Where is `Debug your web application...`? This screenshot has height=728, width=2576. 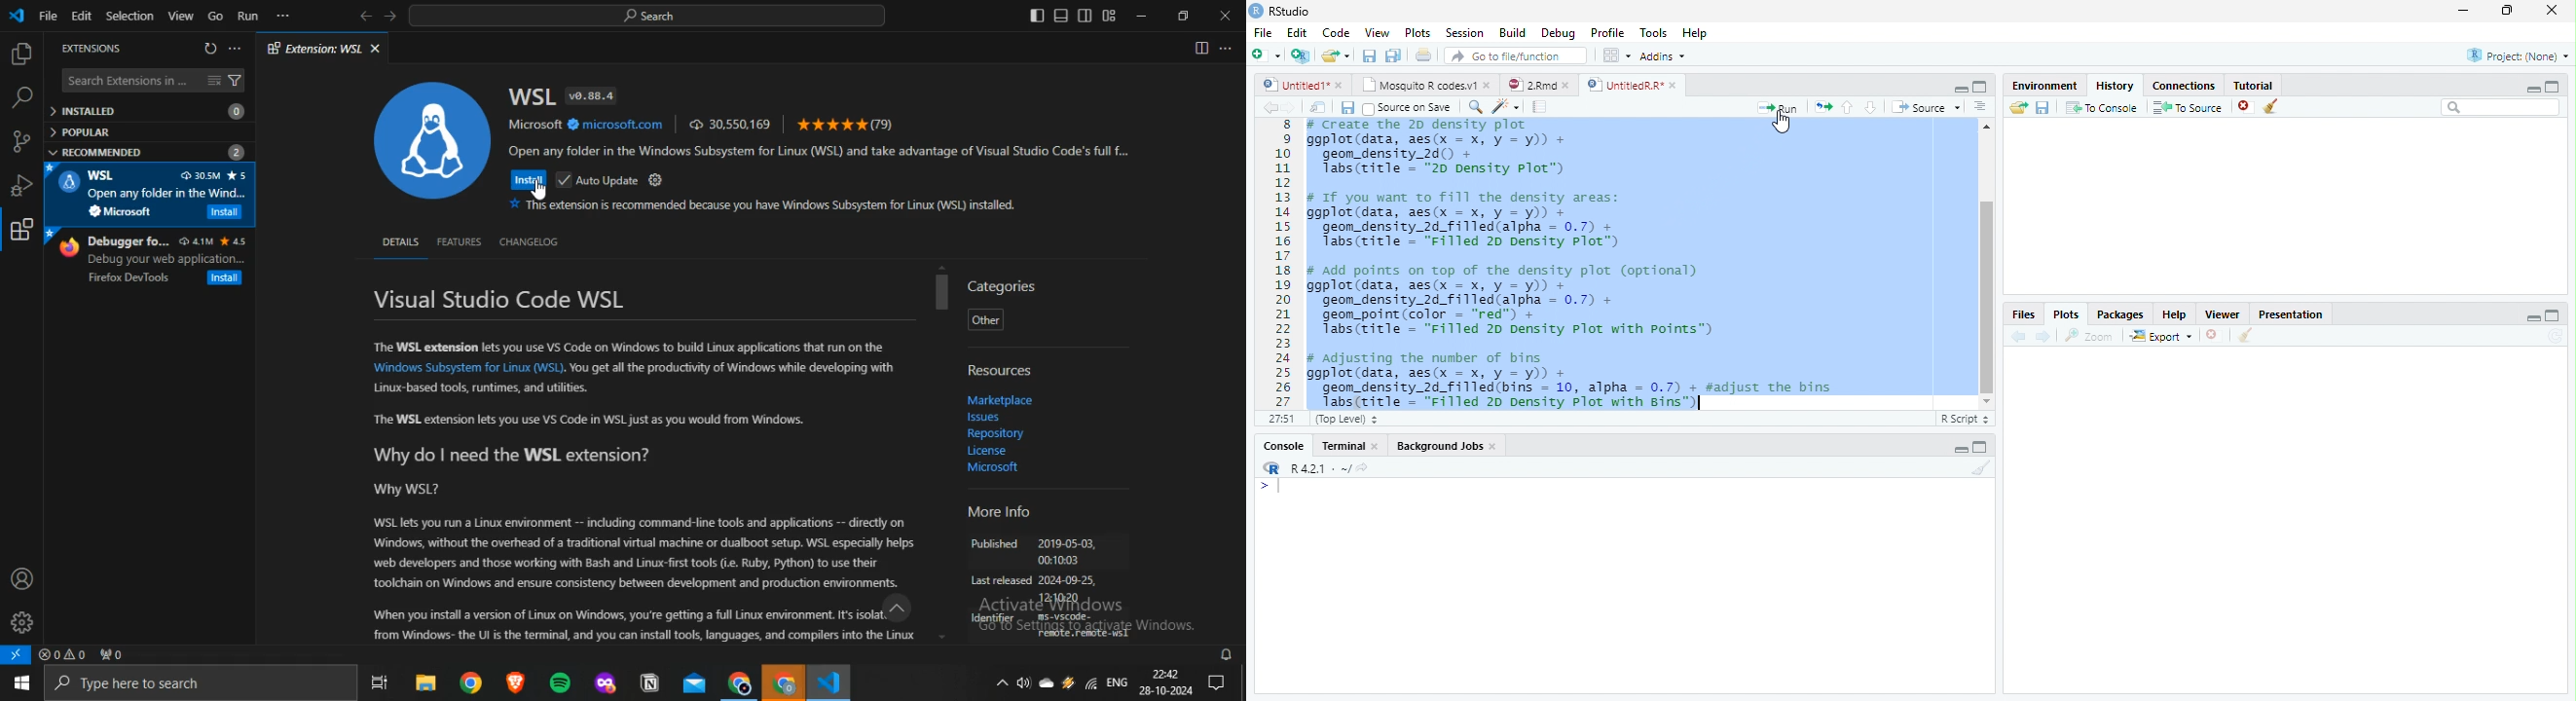 Debug your web application... is located at coordinates (167, 259).